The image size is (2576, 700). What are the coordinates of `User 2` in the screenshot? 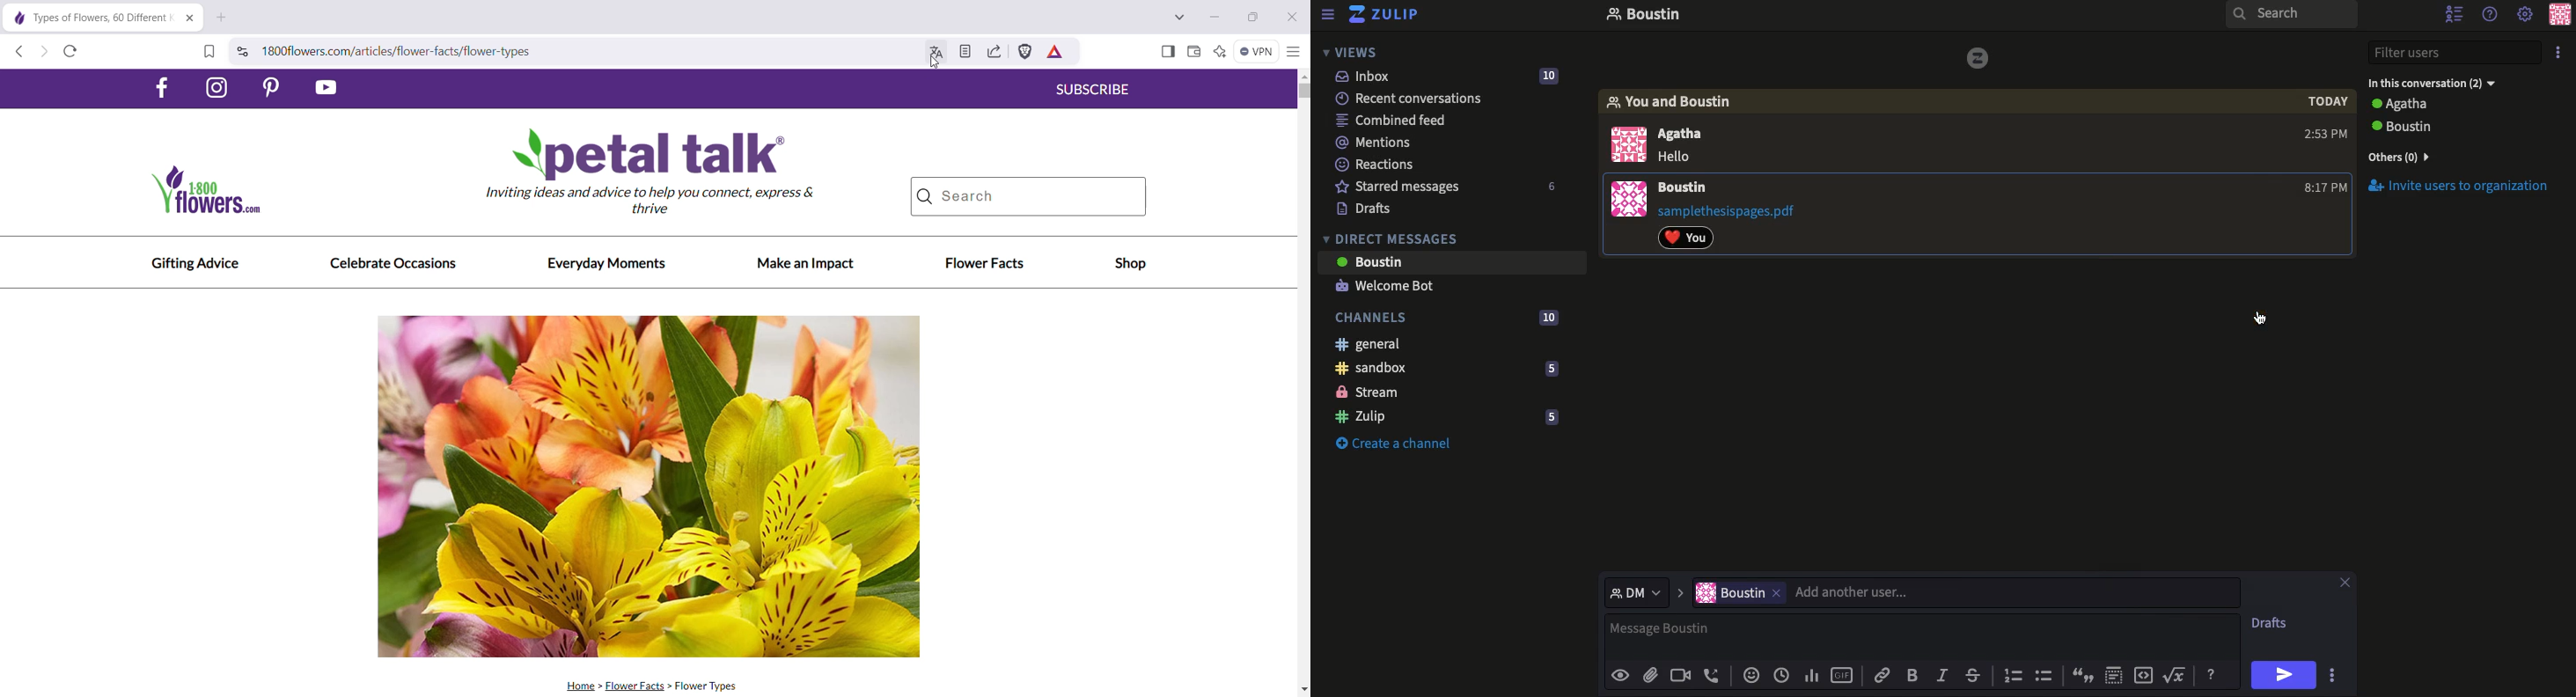 It's located at (2448, 127).